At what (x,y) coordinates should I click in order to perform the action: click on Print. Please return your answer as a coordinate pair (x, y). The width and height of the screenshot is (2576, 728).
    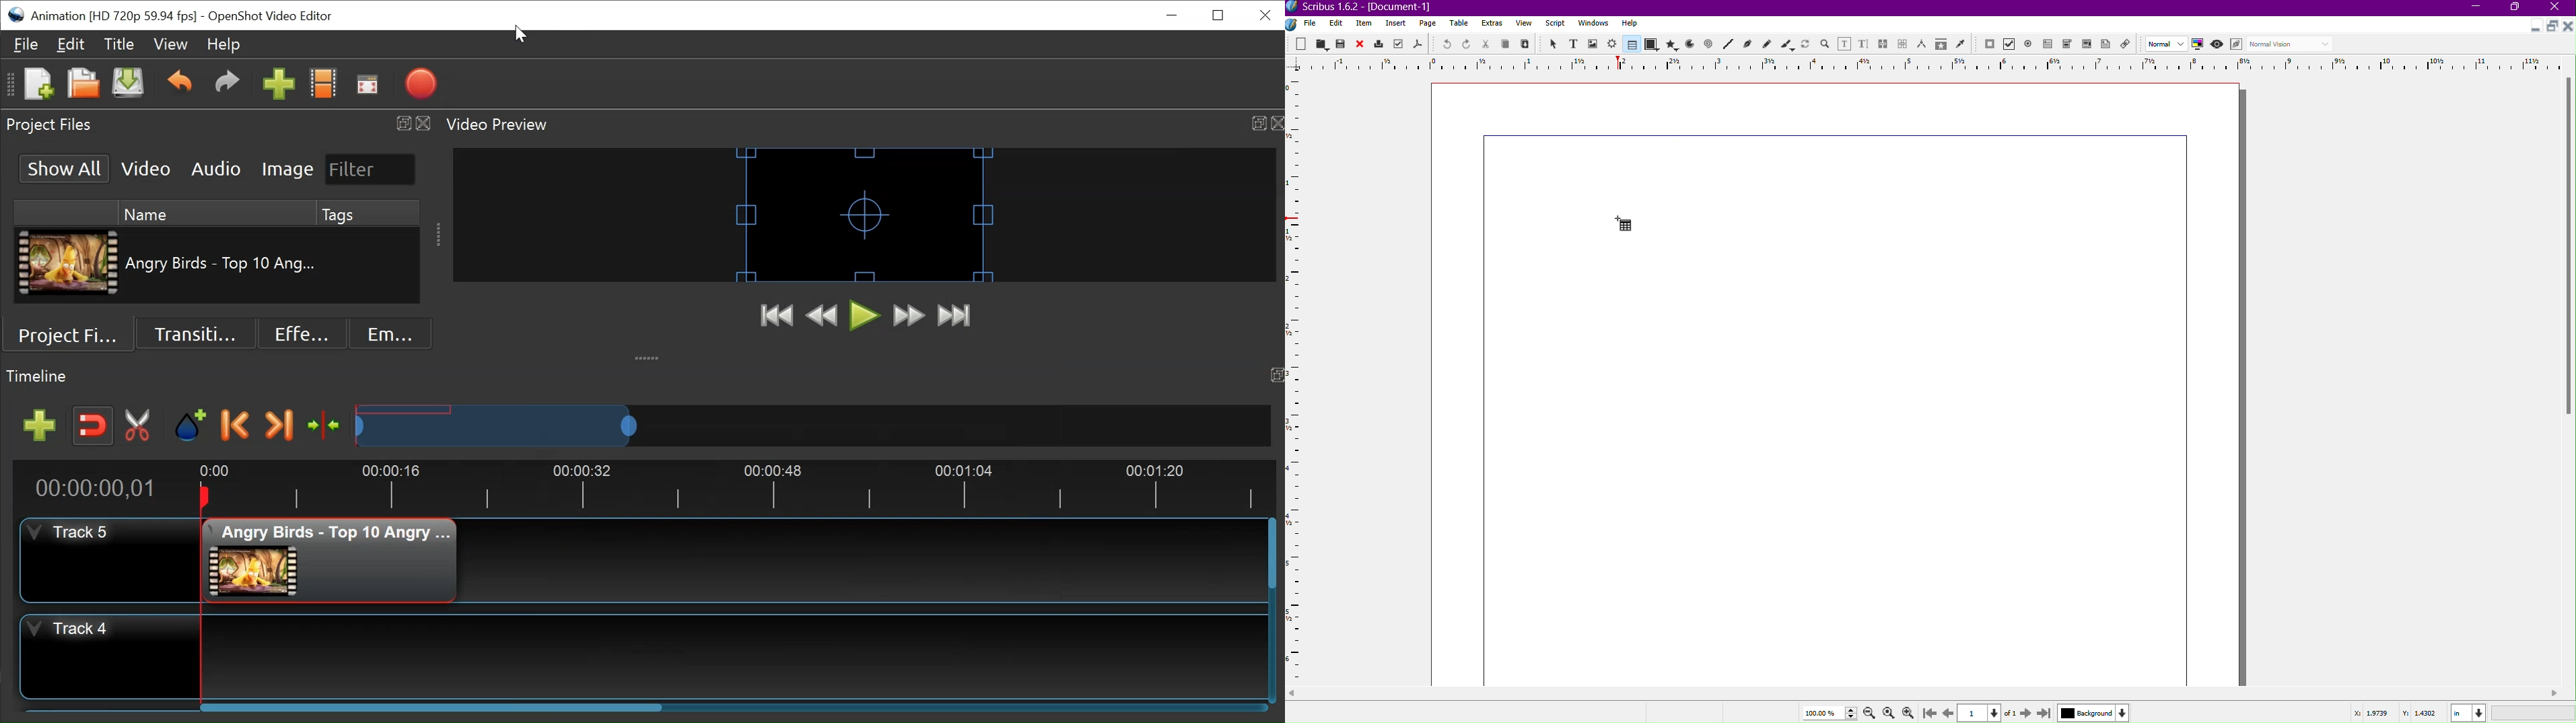
    Looking at the image, I should click on (1379, 44).